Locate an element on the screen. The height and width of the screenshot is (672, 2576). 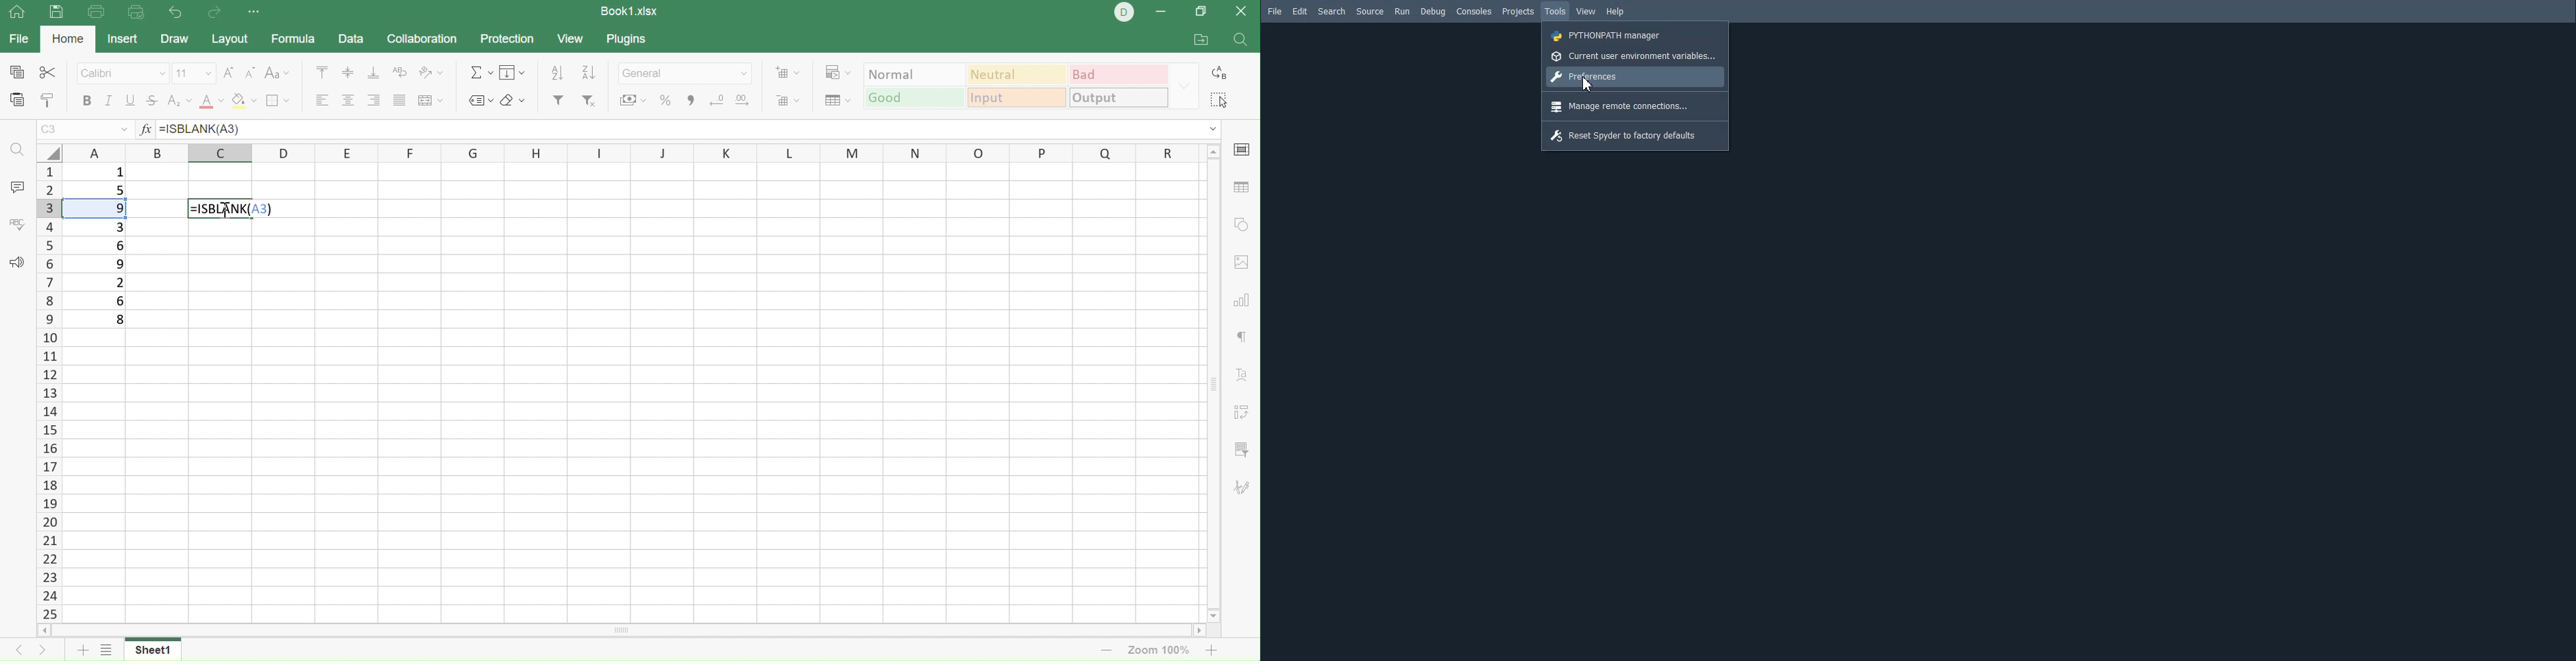
Comma is located at coordinates (690, 100).